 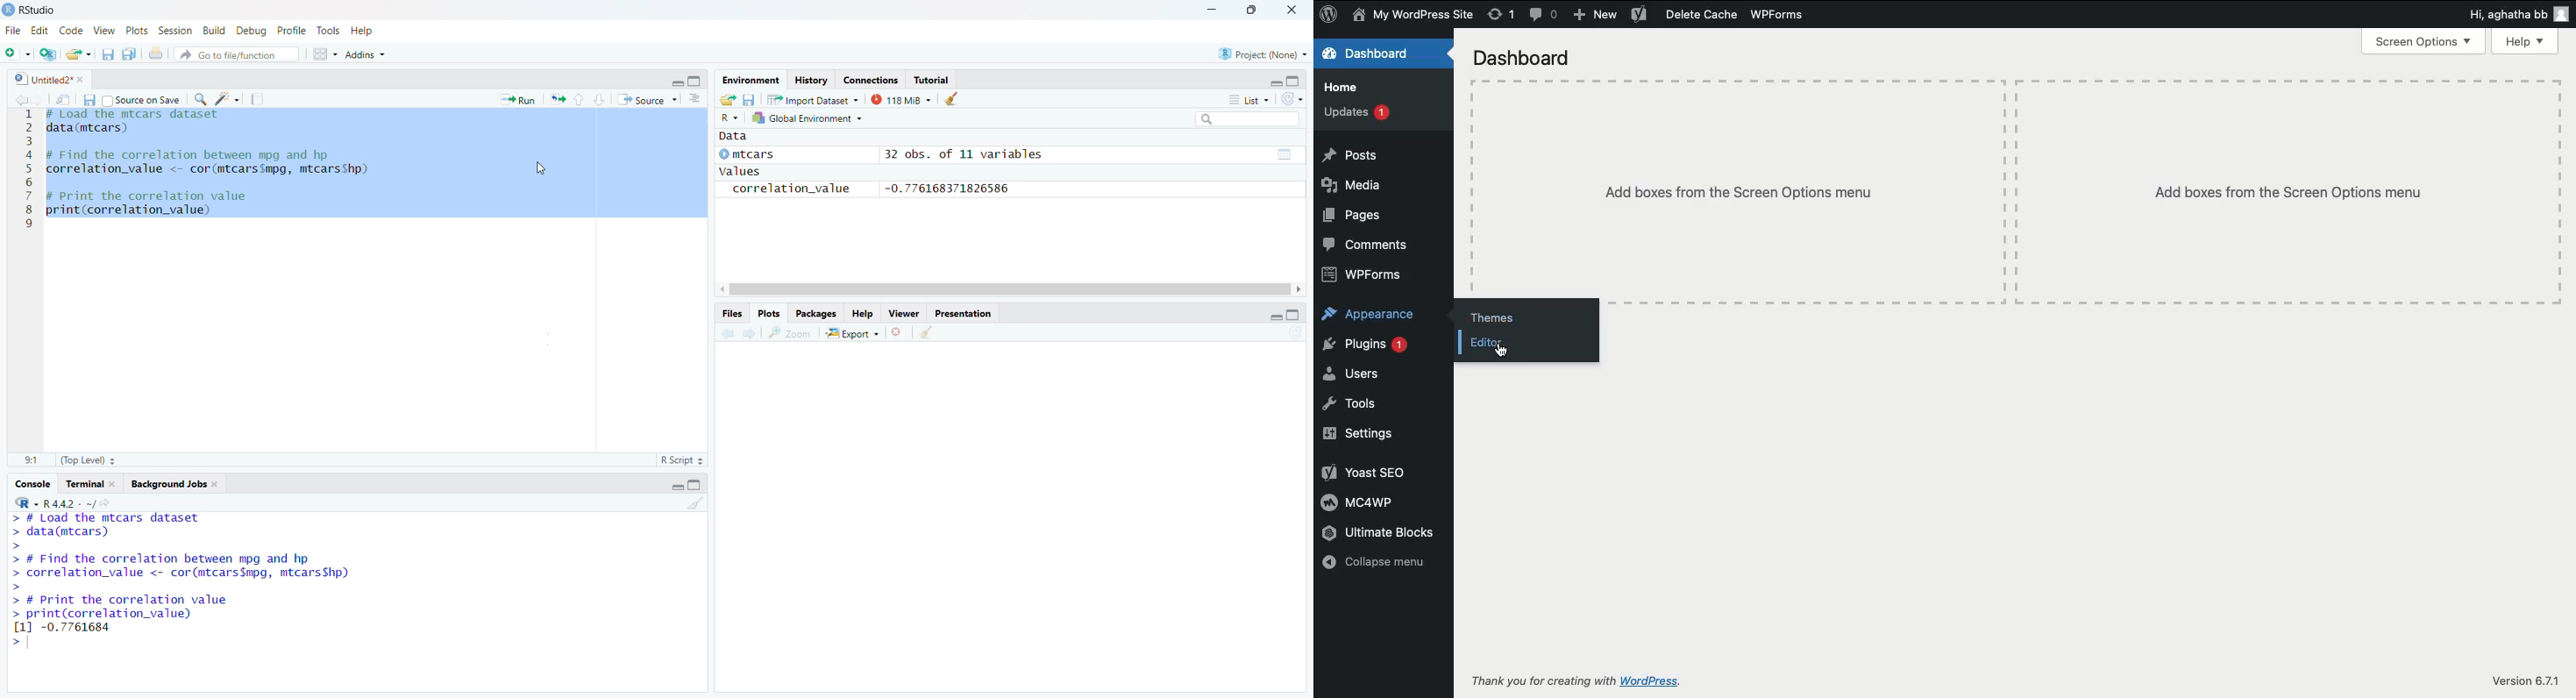 What do you see at coordinates (1744, 189) in the screenshot?
I see `Add boxes from the Screen Options menu` at bounding box center [1744, 189].